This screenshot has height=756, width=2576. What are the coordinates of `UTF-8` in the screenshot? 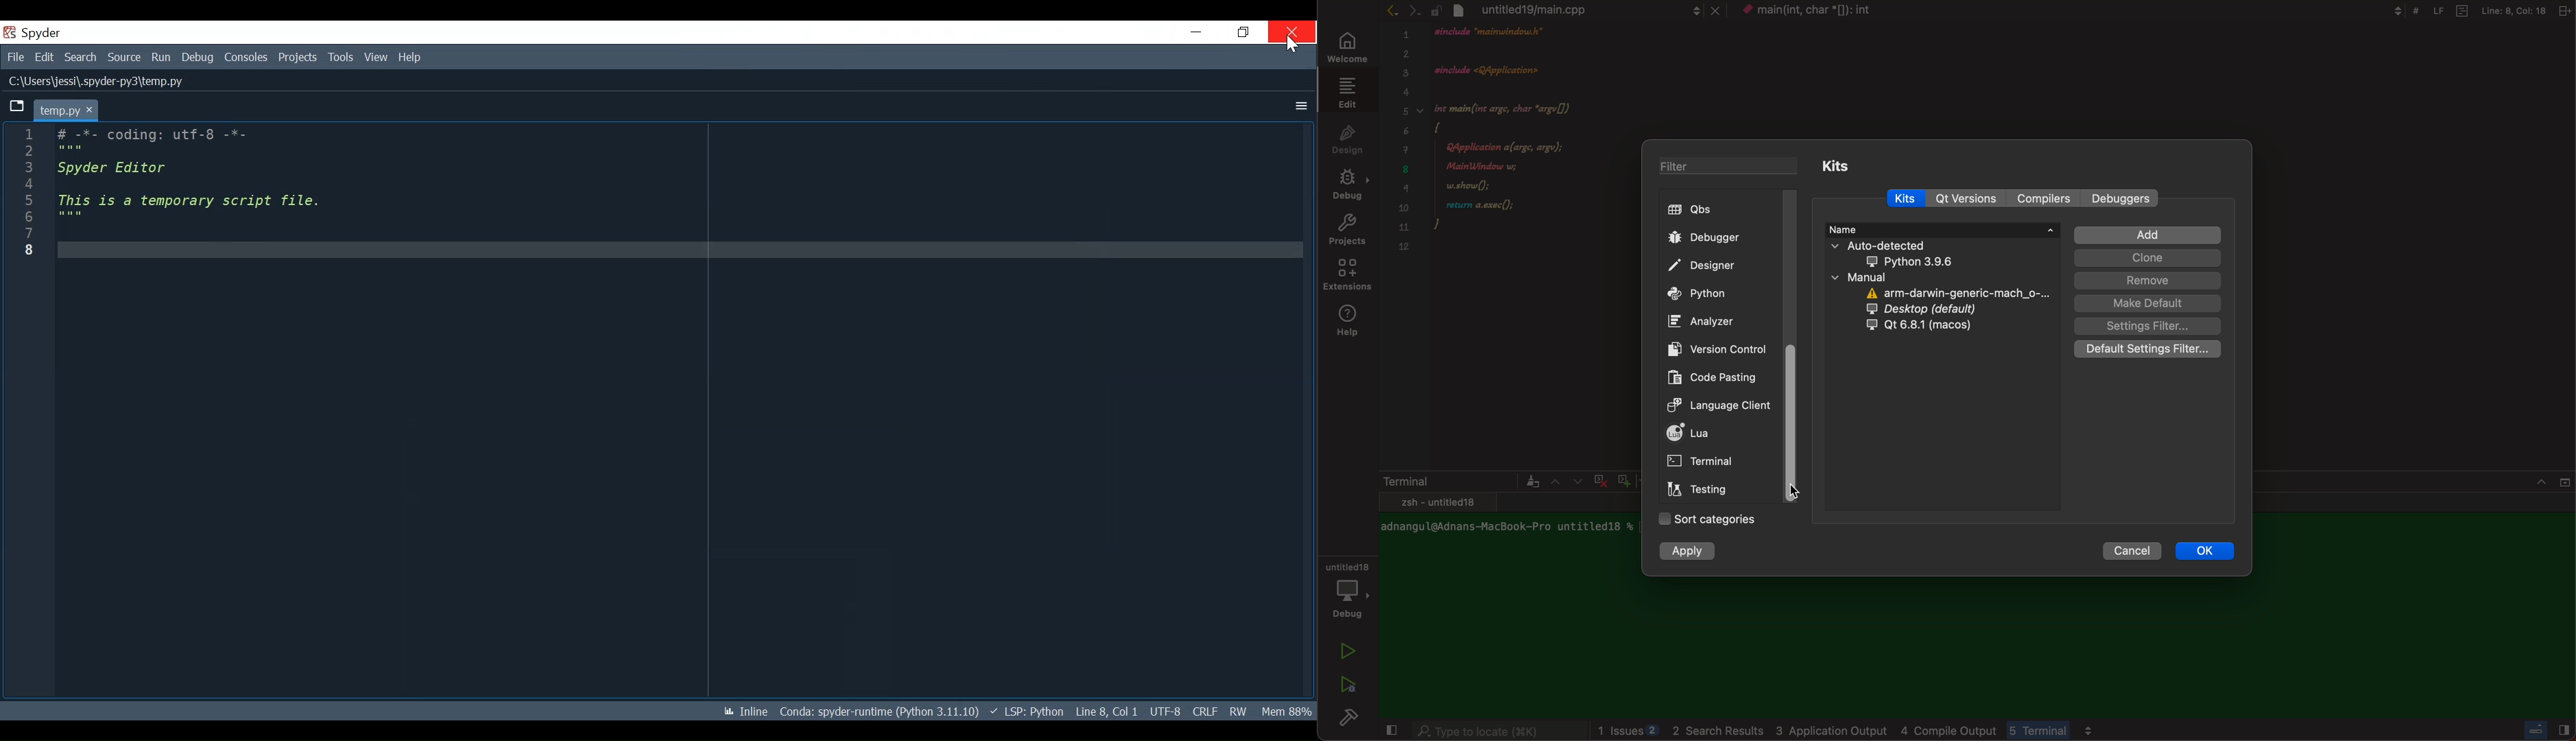 It's located at (1165, 710).